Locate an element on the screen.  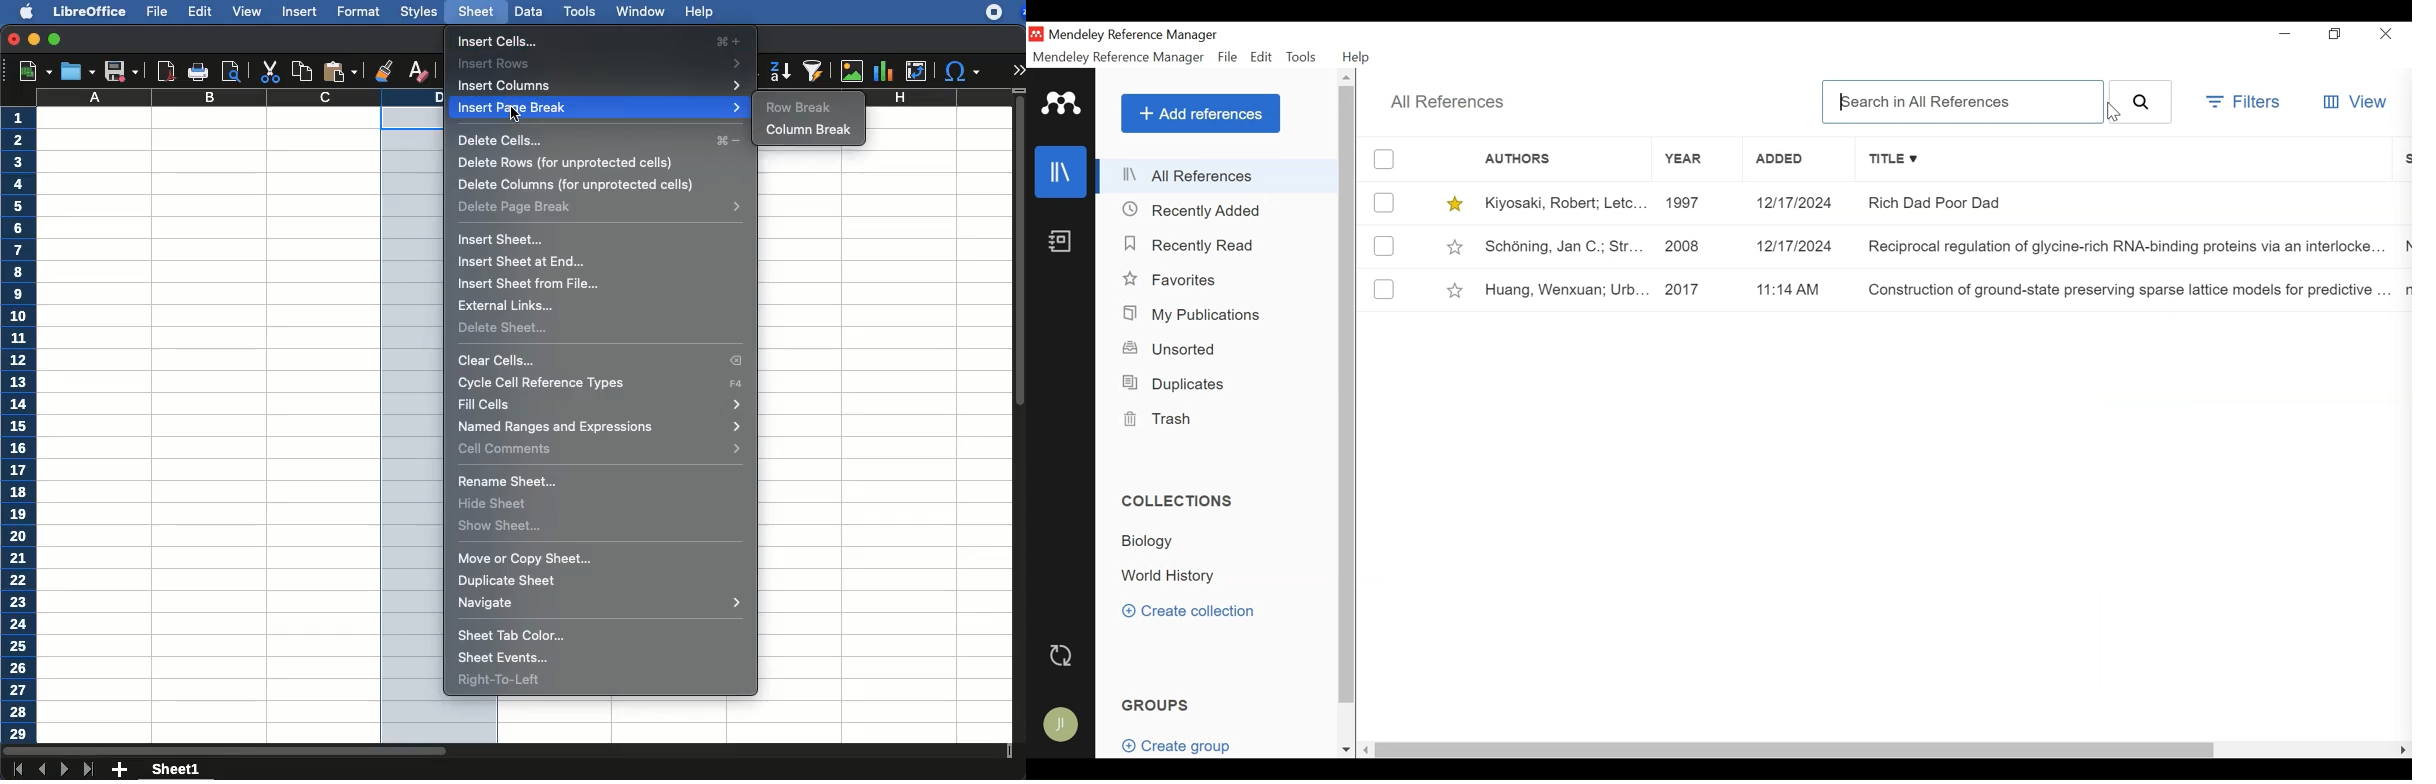
delete cells is located at coordinates (601, 142).